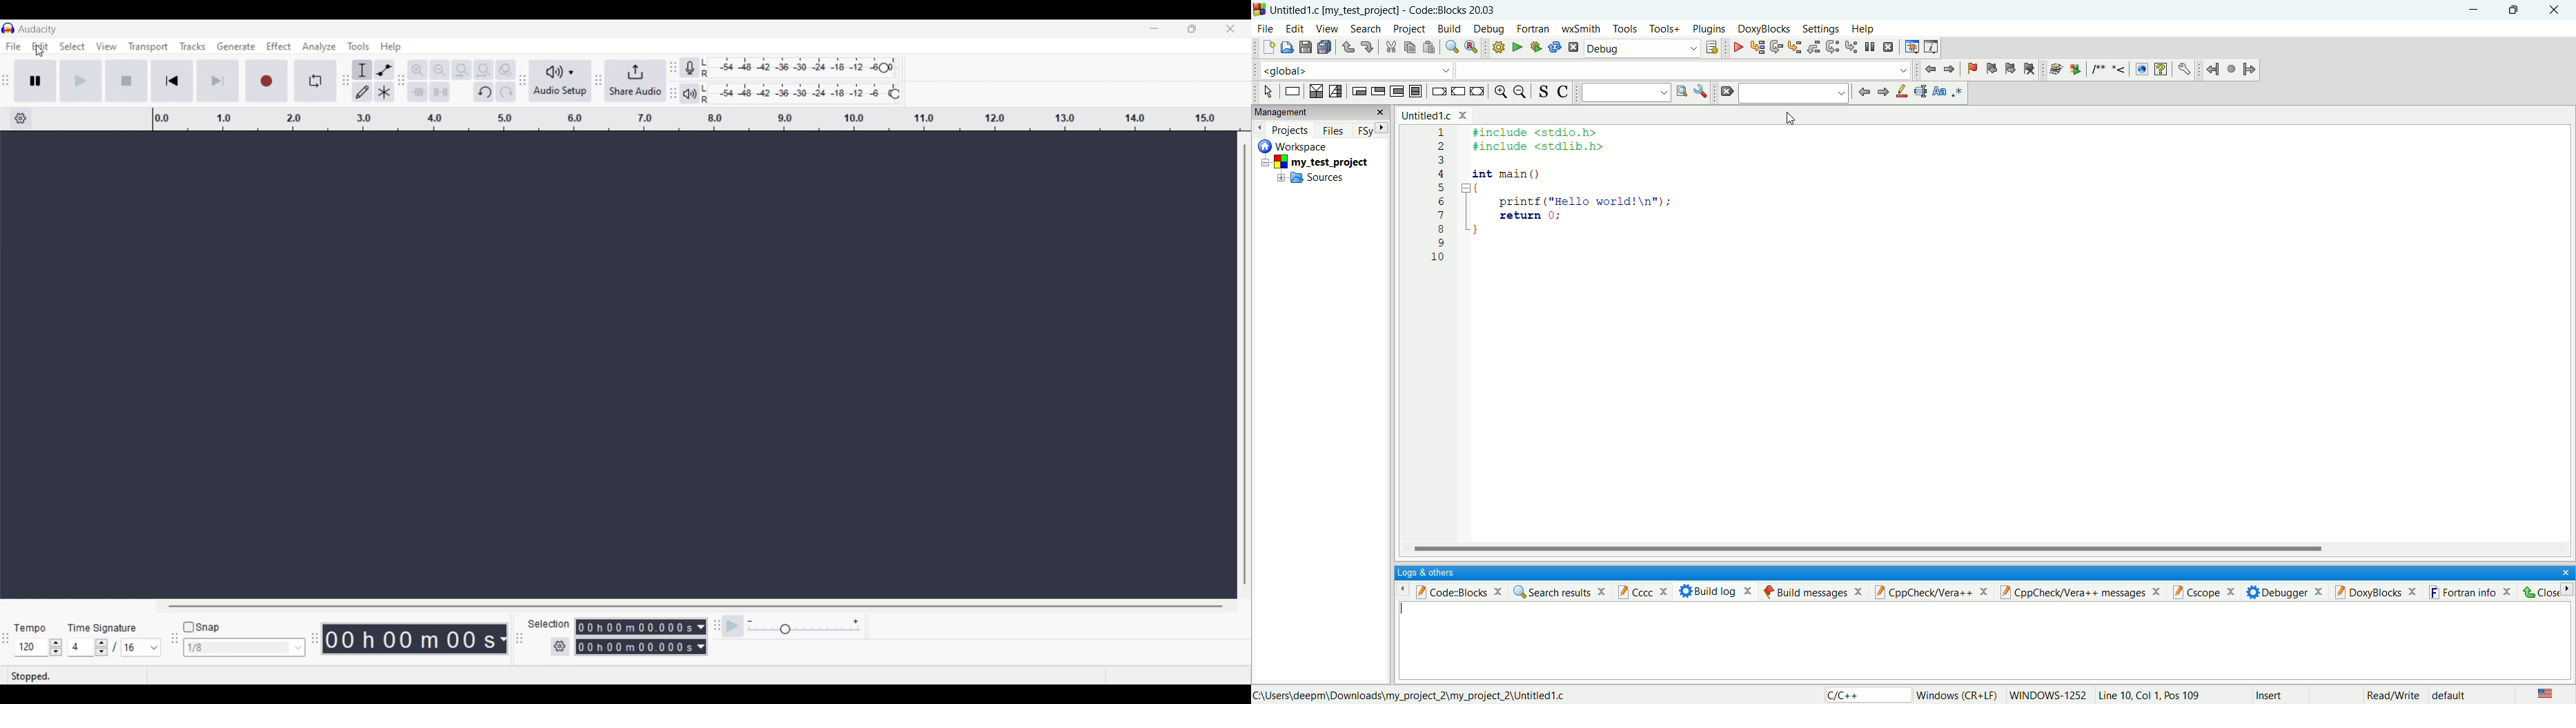 This screenshot has width=2576, height=728. Describe the element at coordinates (1377, 90) in the screenshot. I see `exit condition loop` at that location.